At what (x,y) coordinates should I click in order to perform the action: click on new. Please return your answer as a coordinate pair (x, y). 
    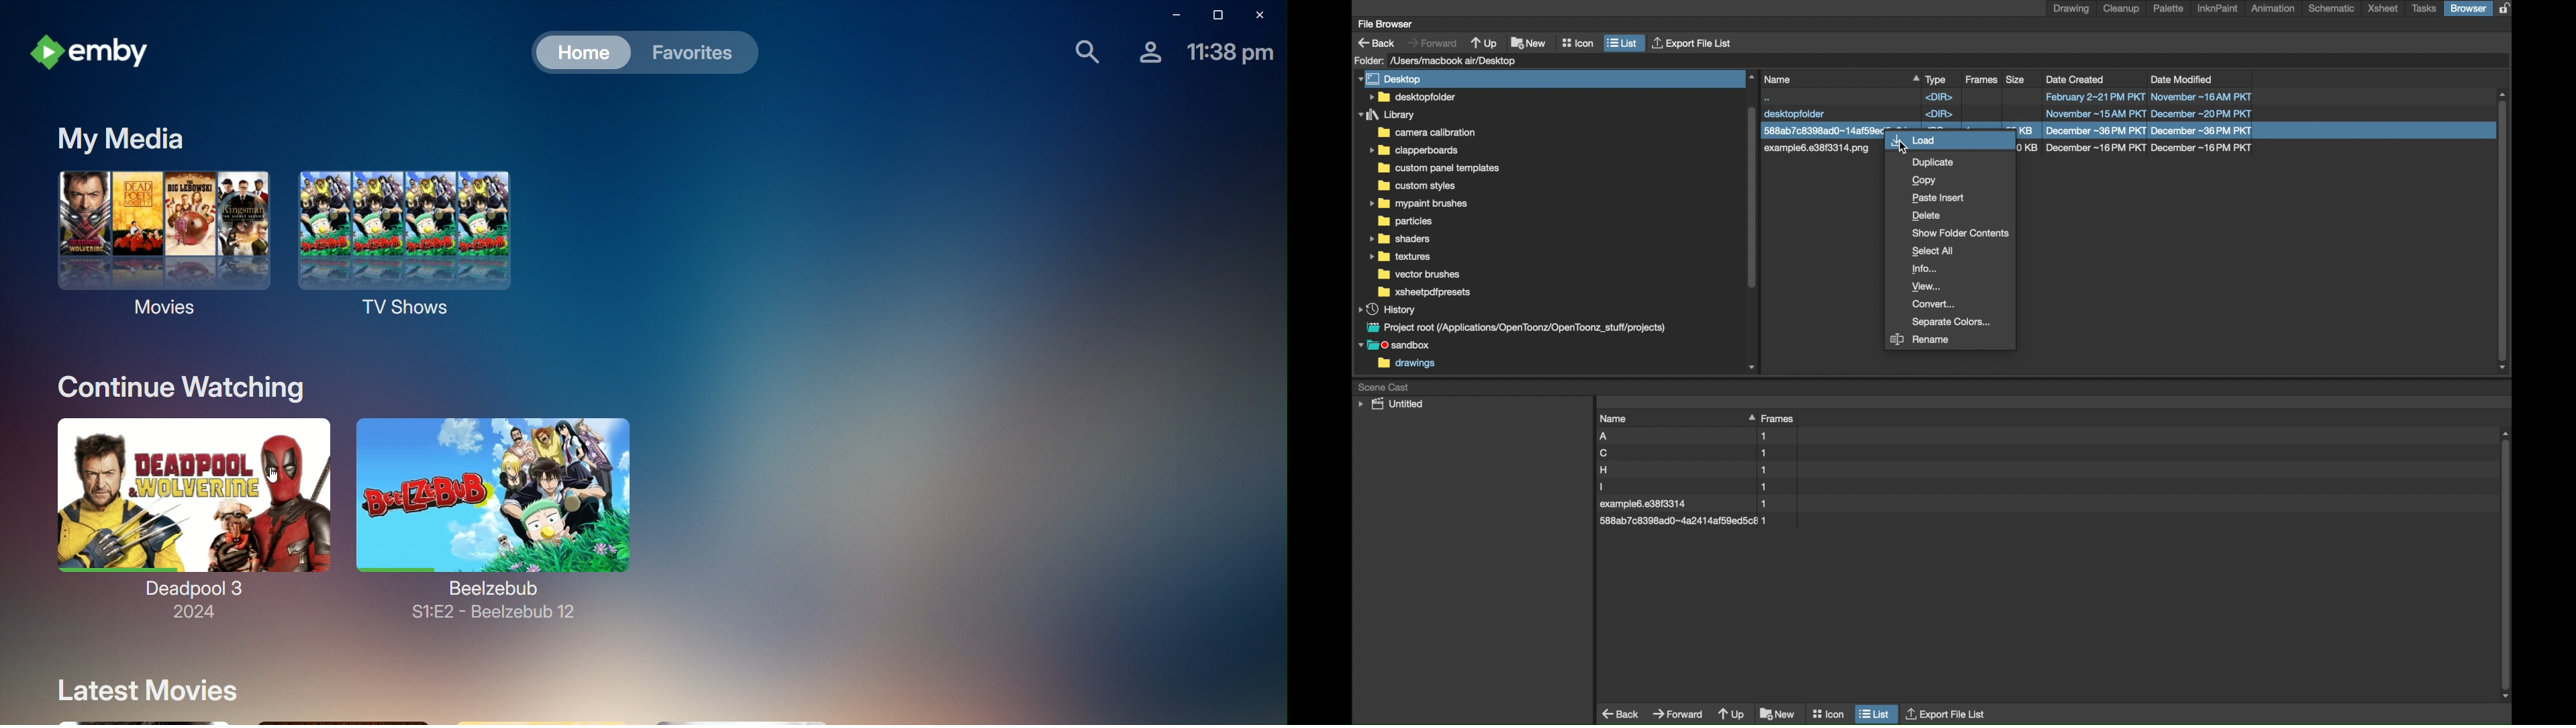
    Looking at the image, I should click on (1778, 714).